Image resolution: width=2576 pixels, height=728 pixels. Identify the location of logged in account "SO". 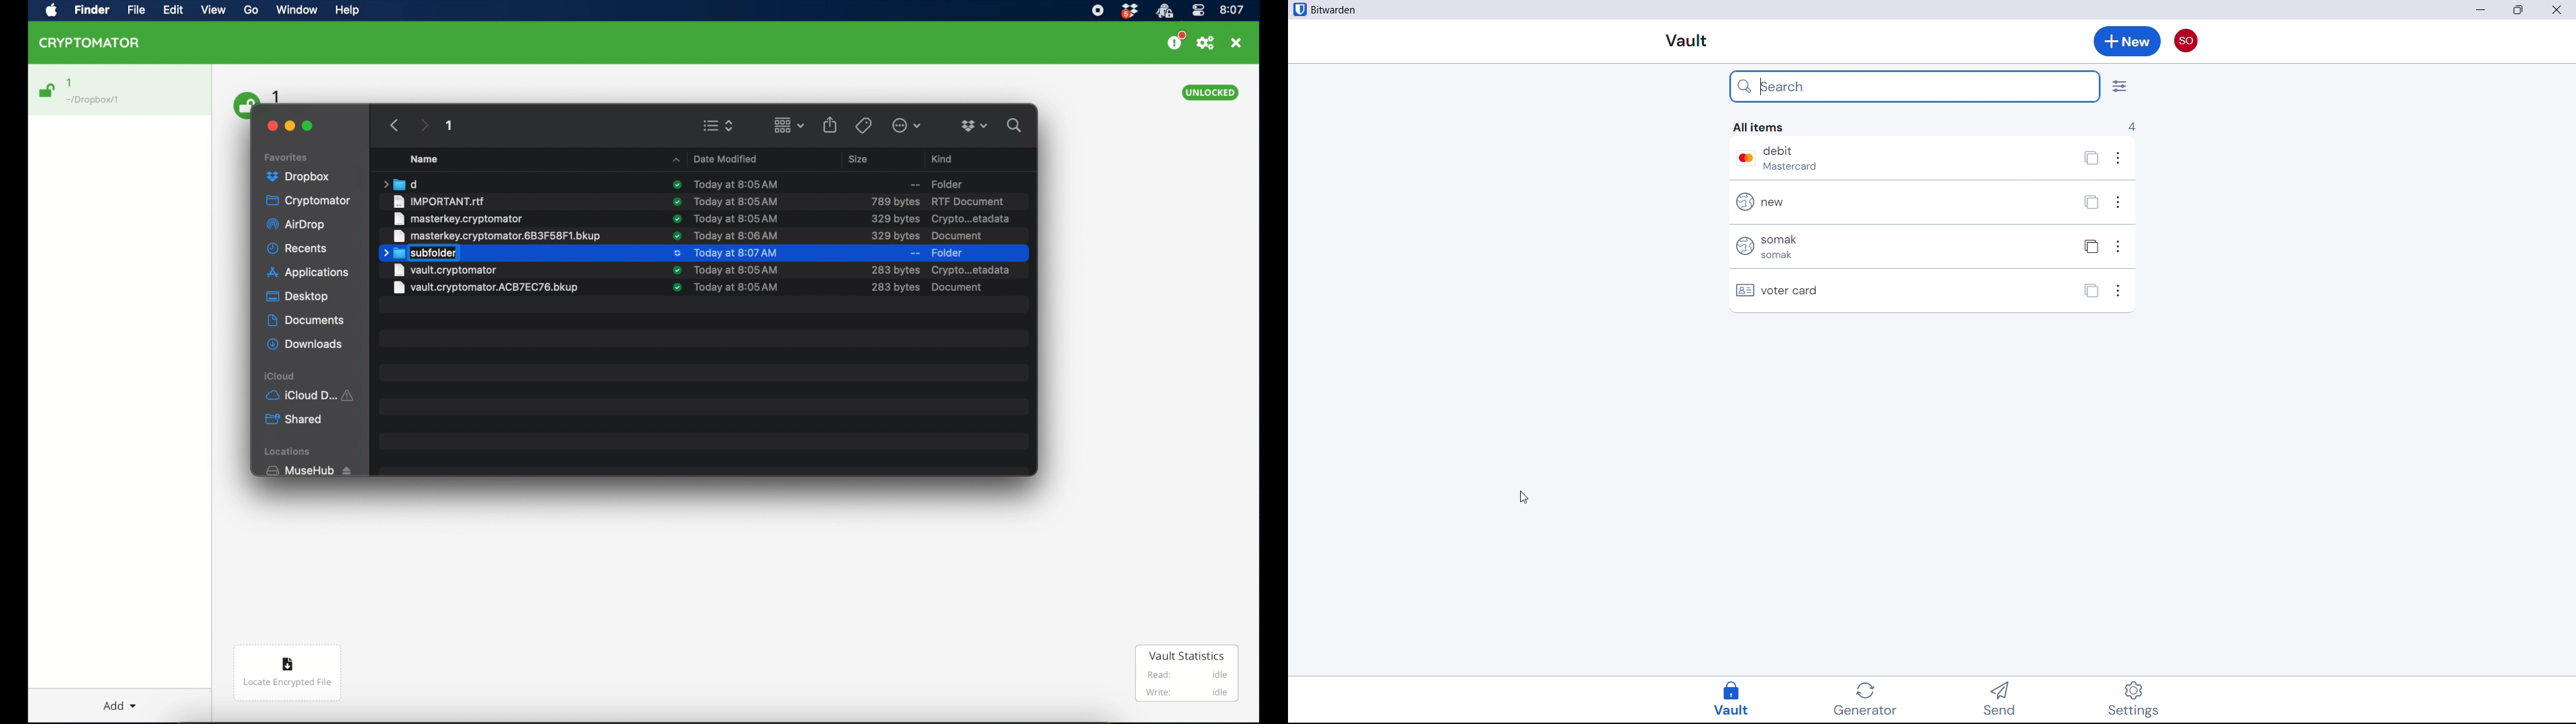
(2185, 38).